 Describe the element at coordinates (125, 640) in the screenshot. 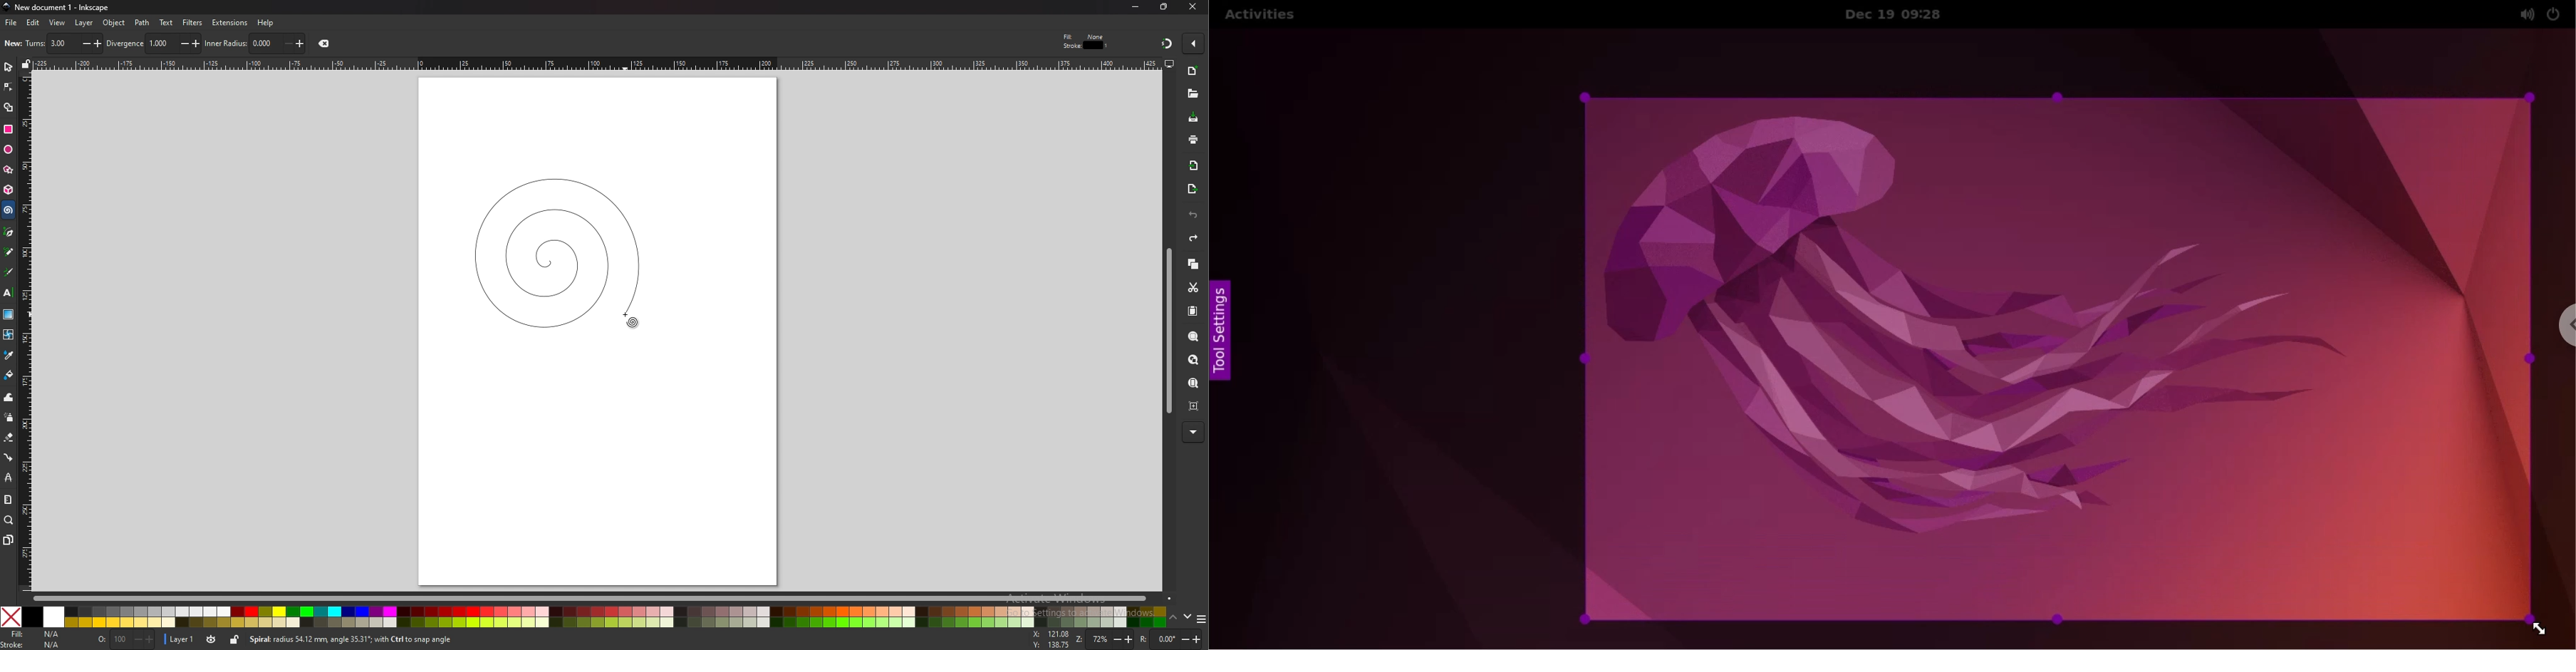

I see `O: 100` at that location.